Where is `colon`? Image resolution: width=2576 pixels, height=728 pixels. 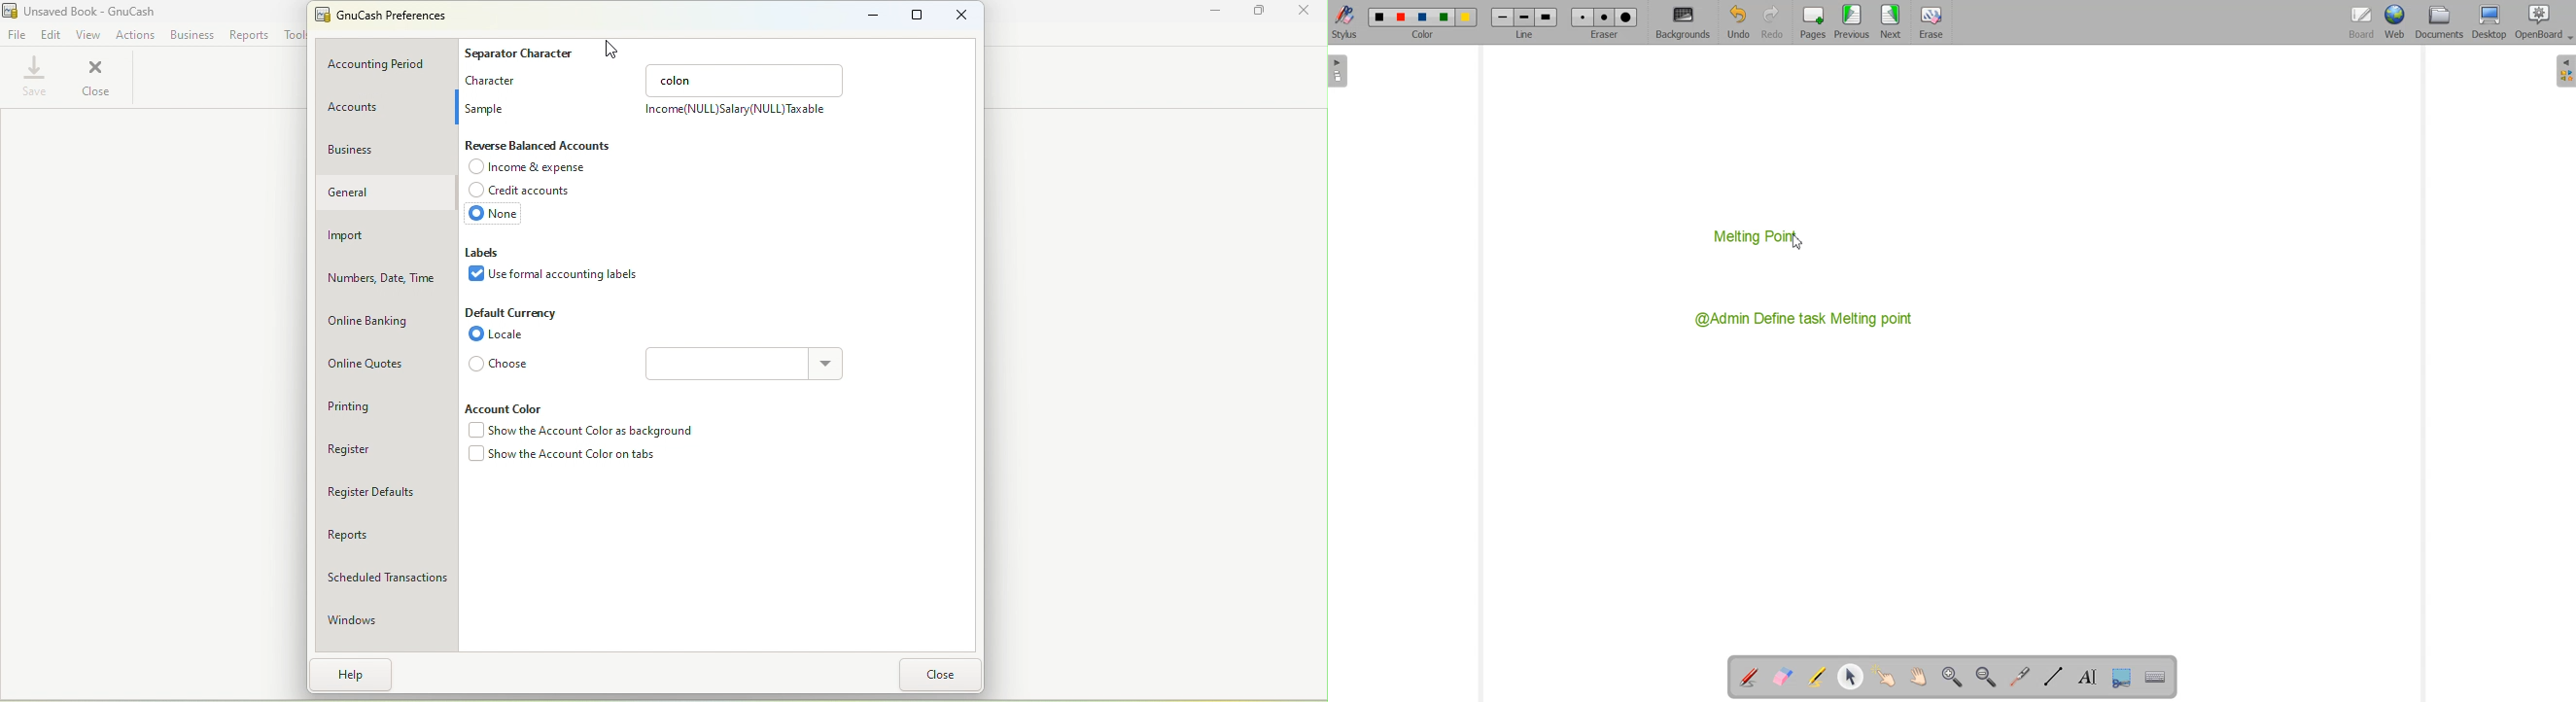 colon is located at coordinates (746, 79).